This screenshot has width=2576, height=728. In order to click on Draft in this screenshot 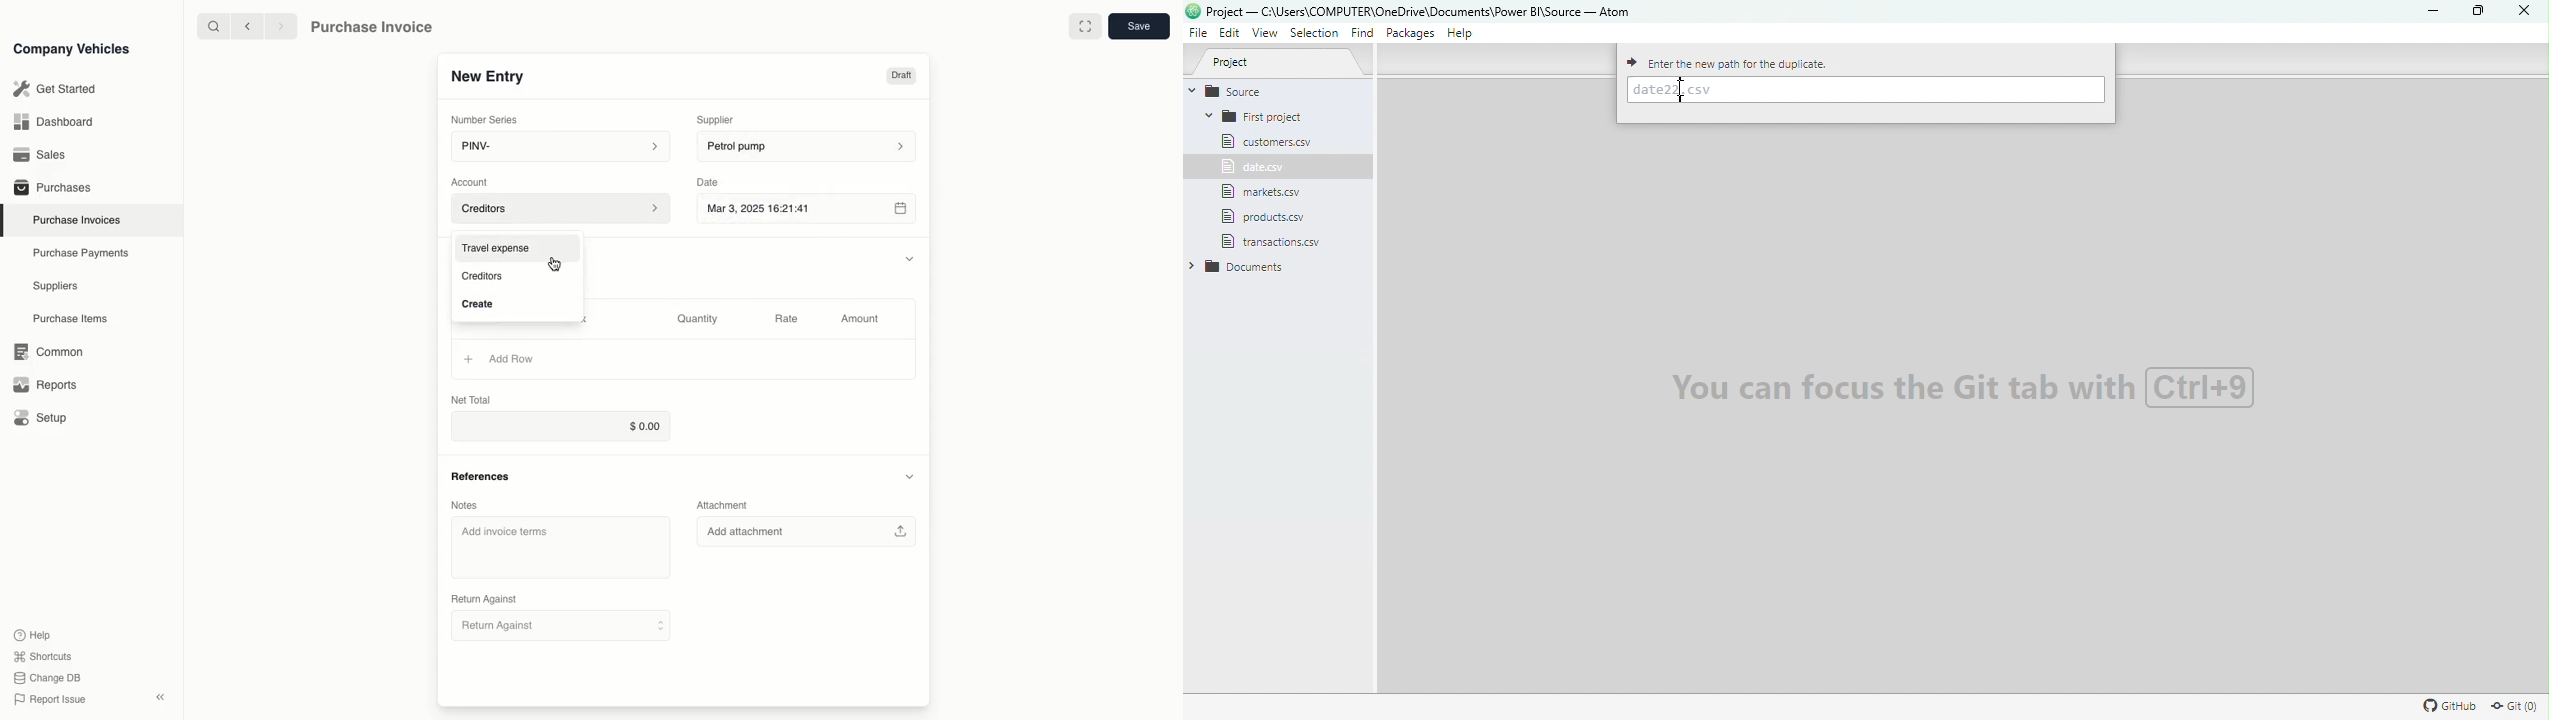, I will do `click(900, 74)`.